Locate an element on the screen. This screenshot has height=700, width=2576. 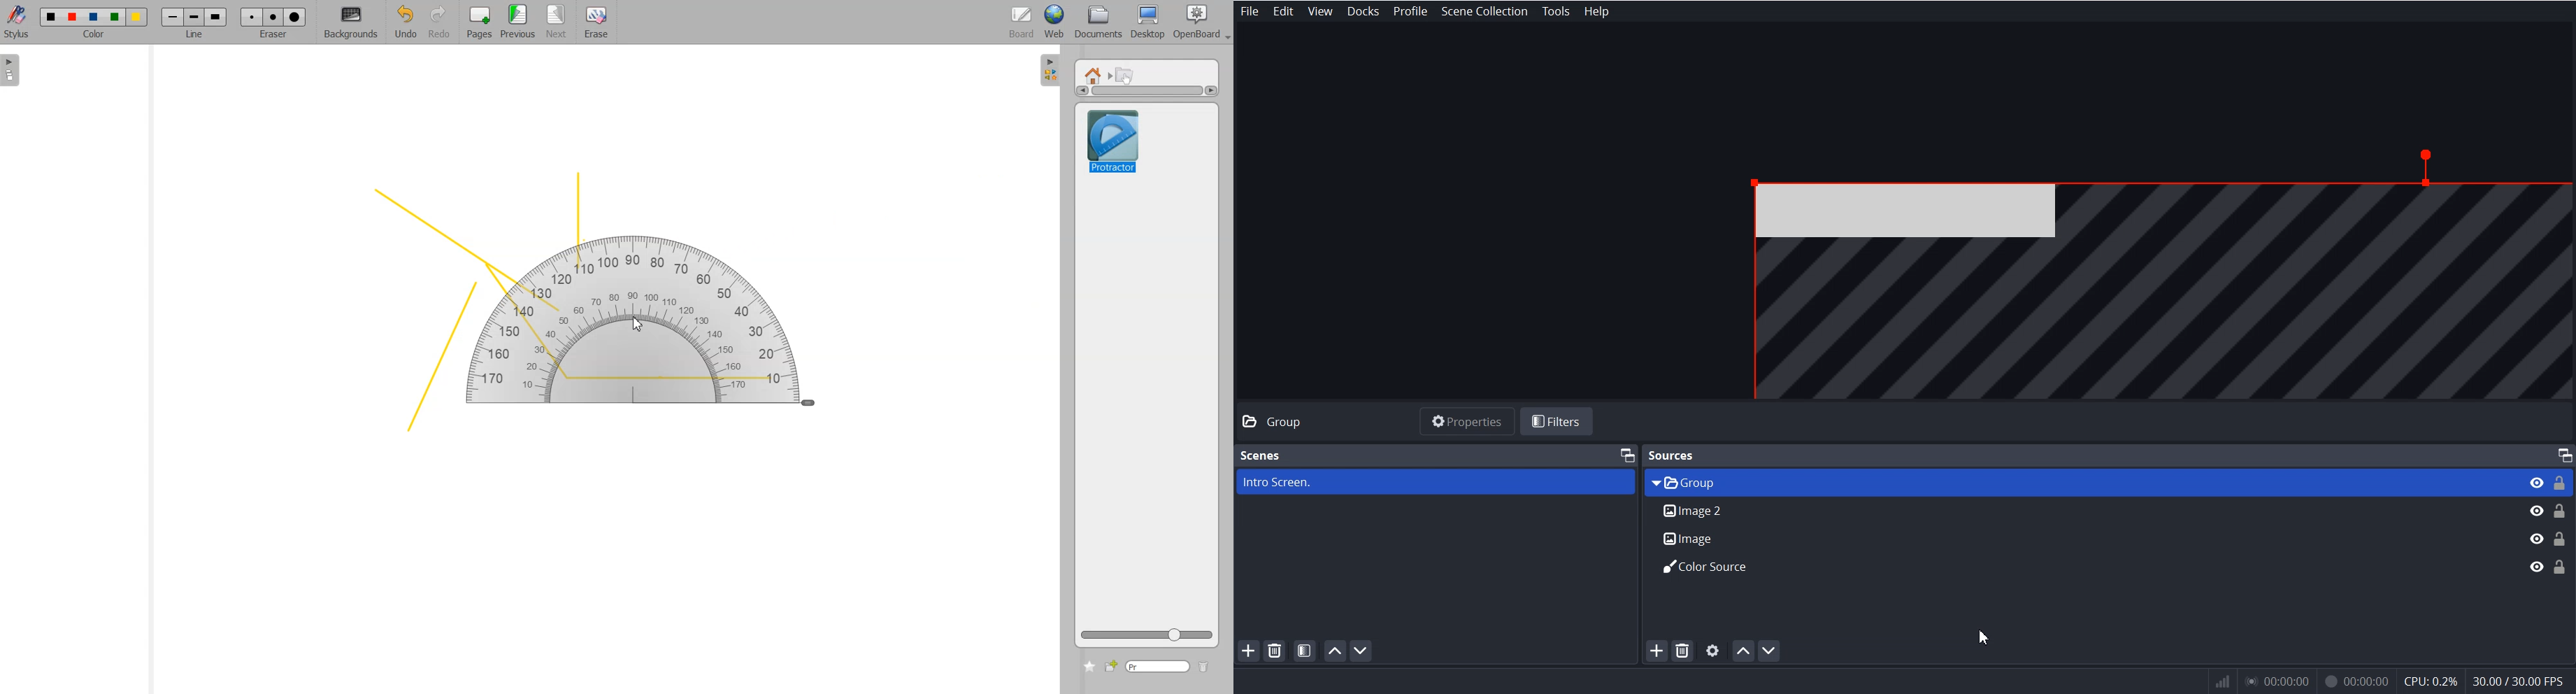
Add Scene is located at coordinates (1247, 650).